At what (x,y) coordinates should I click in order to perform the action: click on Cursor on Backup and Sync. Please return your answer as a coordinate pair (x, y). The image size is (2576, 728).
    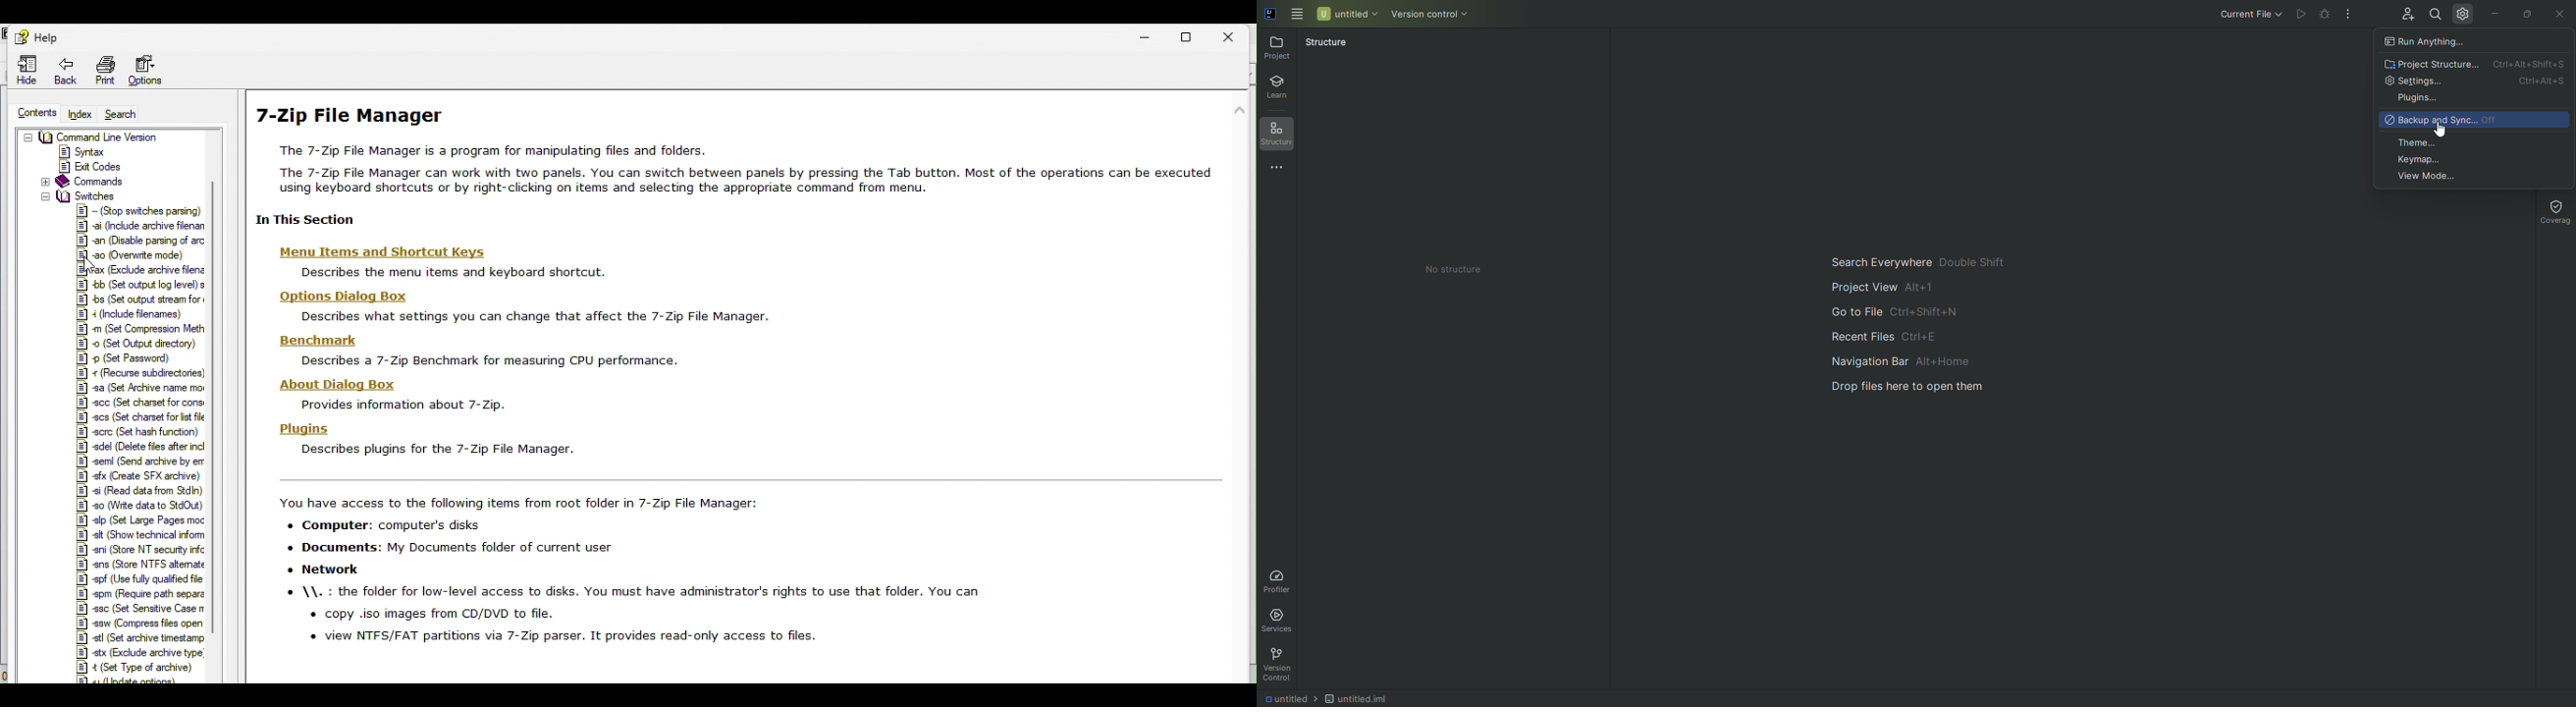
    Looking at the image, I should click on (2441, 129).